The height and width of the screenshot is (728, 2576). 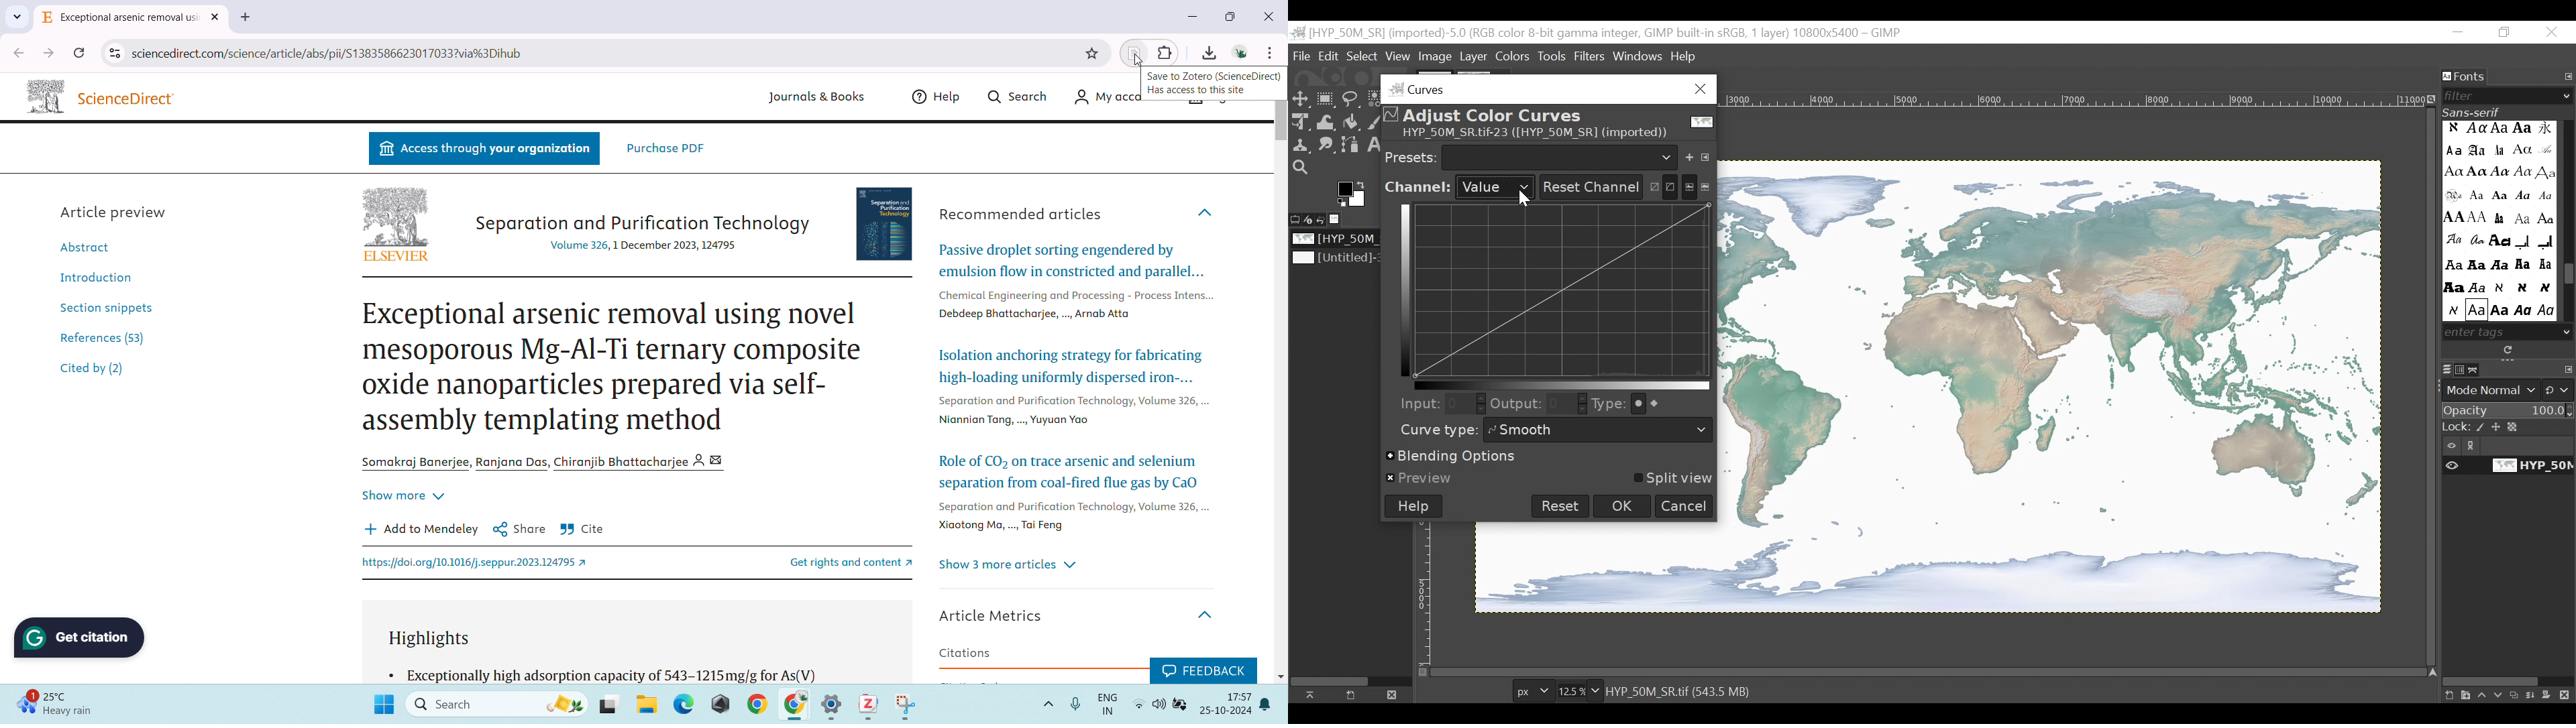 What do you see at coordinates (1313, 695) in the screenshot?
I see `Raise this image display` at bounding box center [1313, 695].